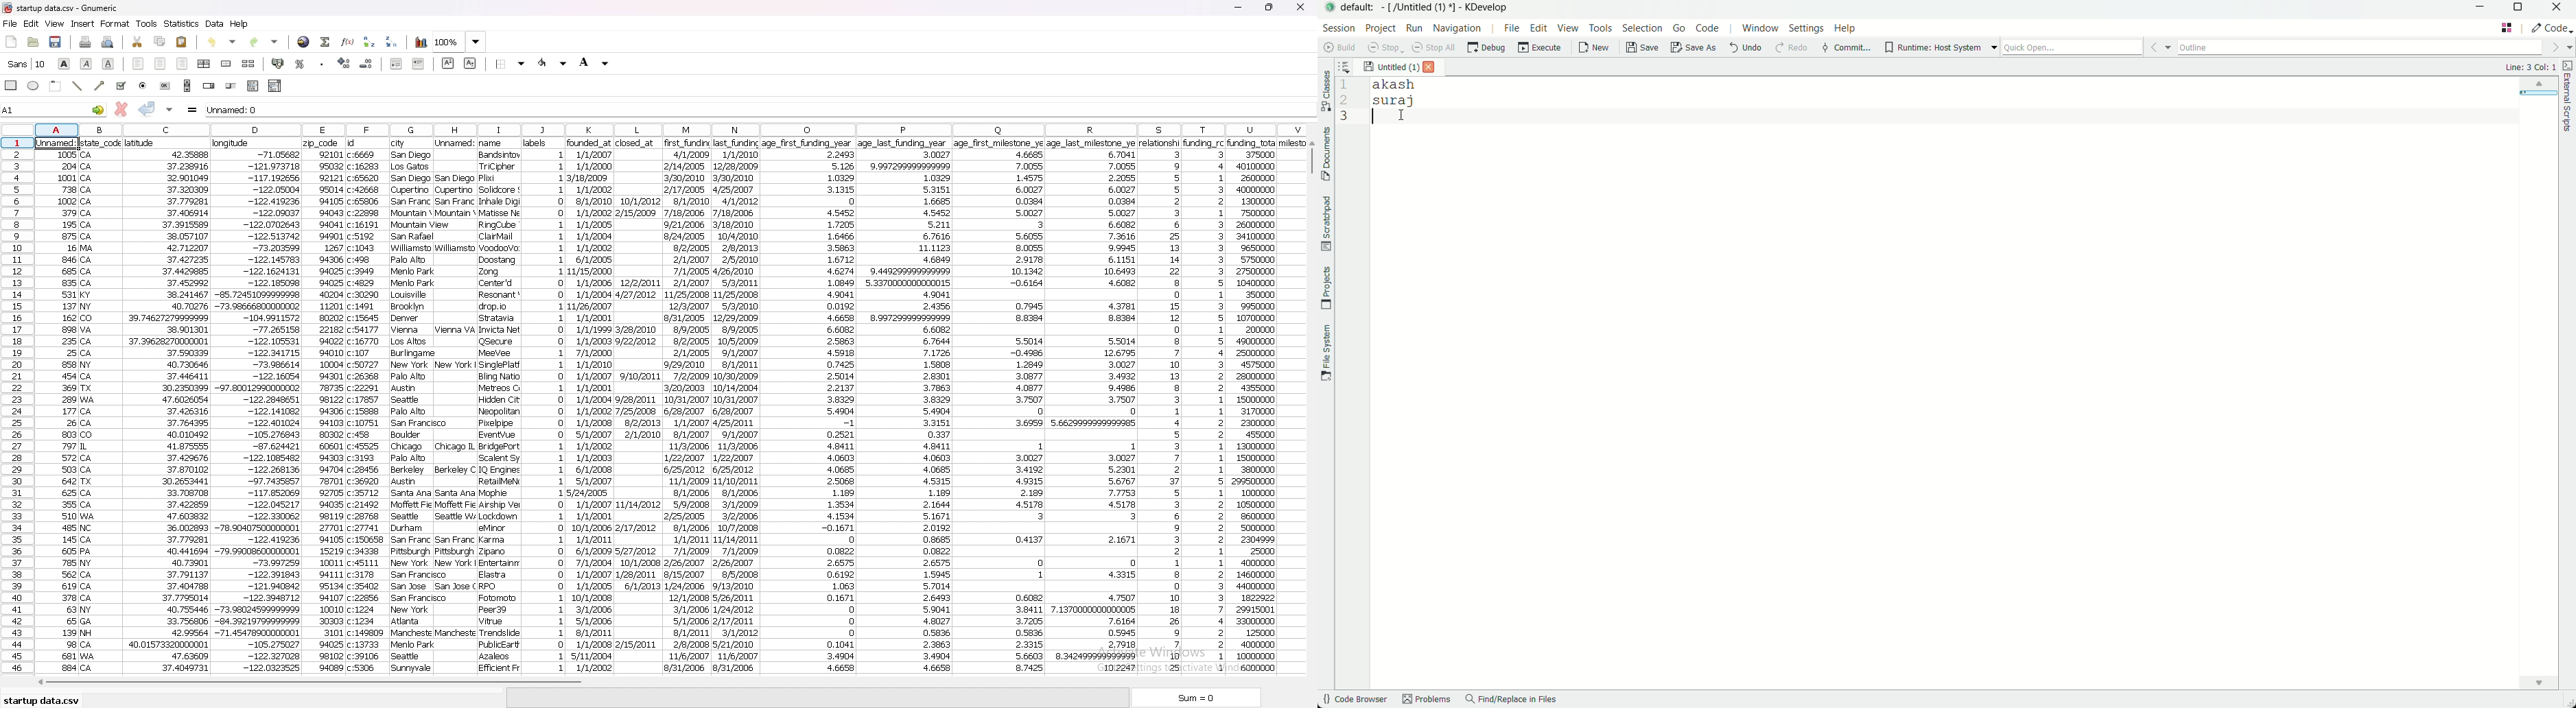  Describe the element at coordinates (11, 40) in the screenshot. I see `new` at that location.